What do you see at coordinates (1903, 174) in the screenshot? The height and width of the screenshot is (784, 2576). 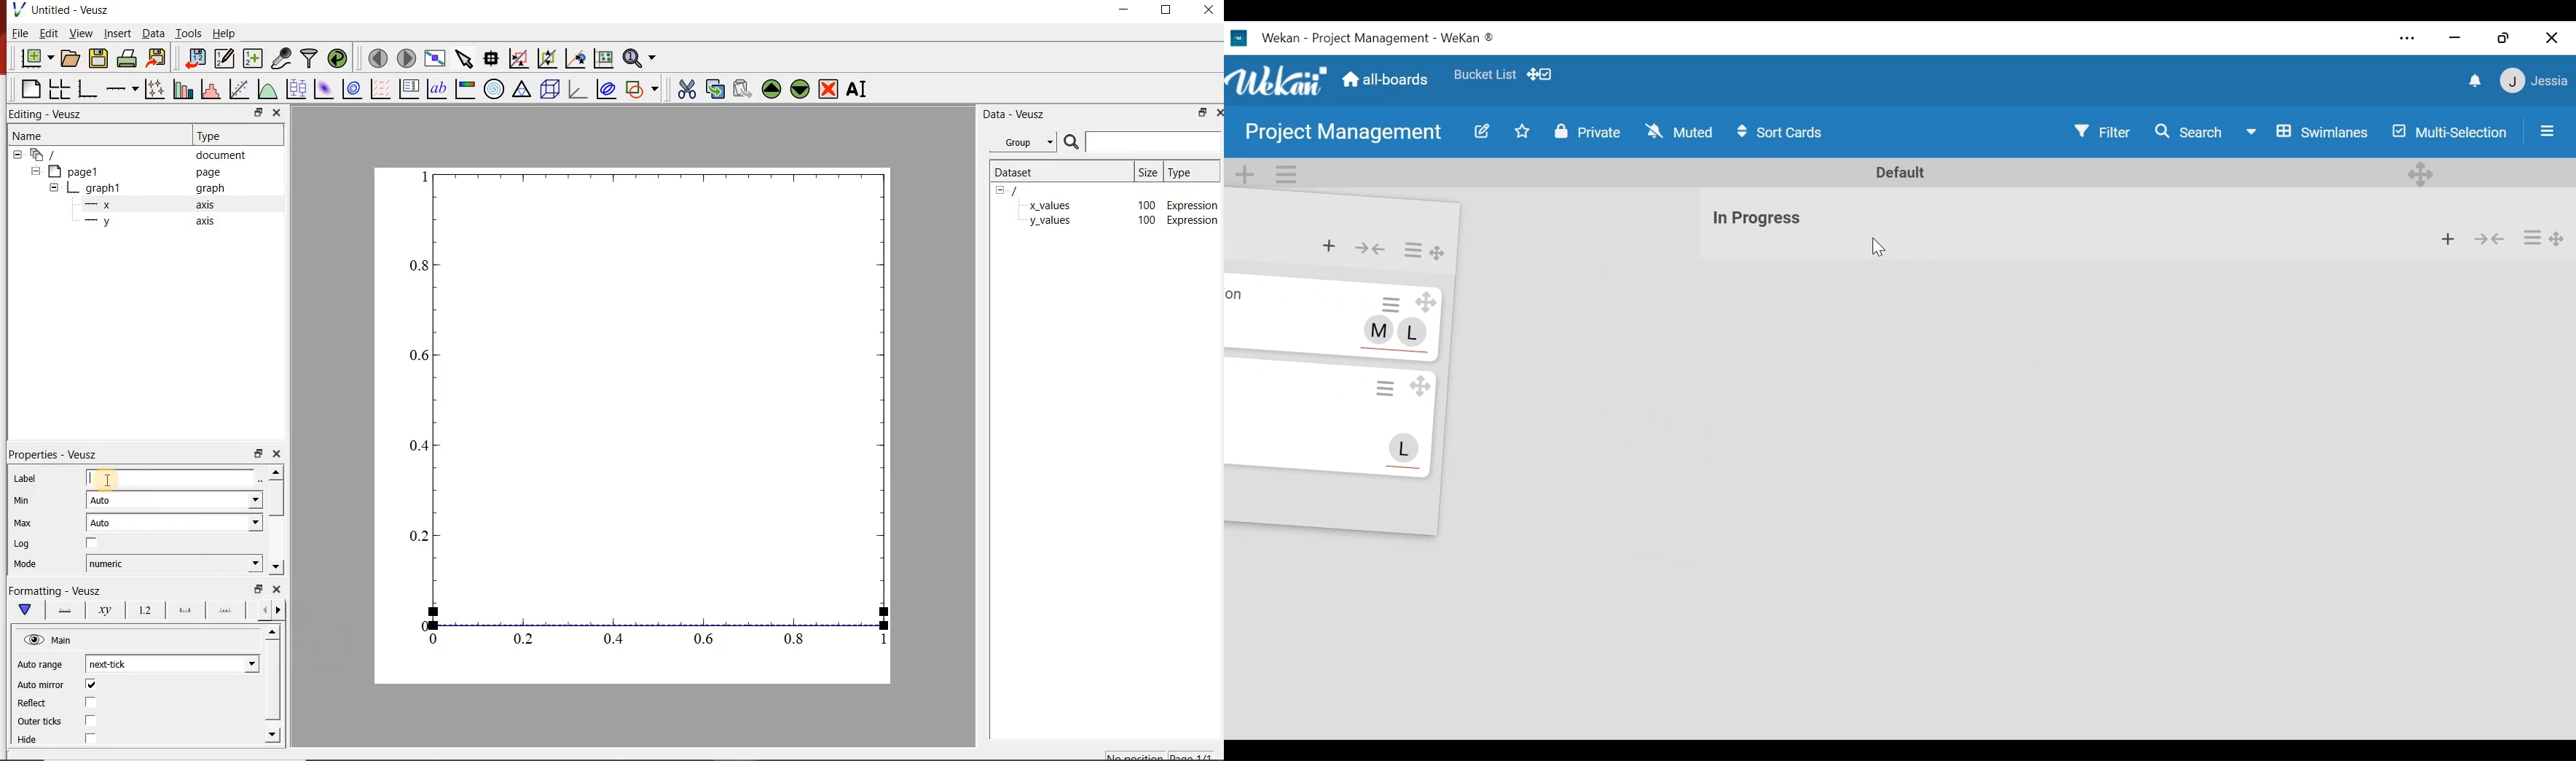 I see `Default` at bounding box center [1903, 174].